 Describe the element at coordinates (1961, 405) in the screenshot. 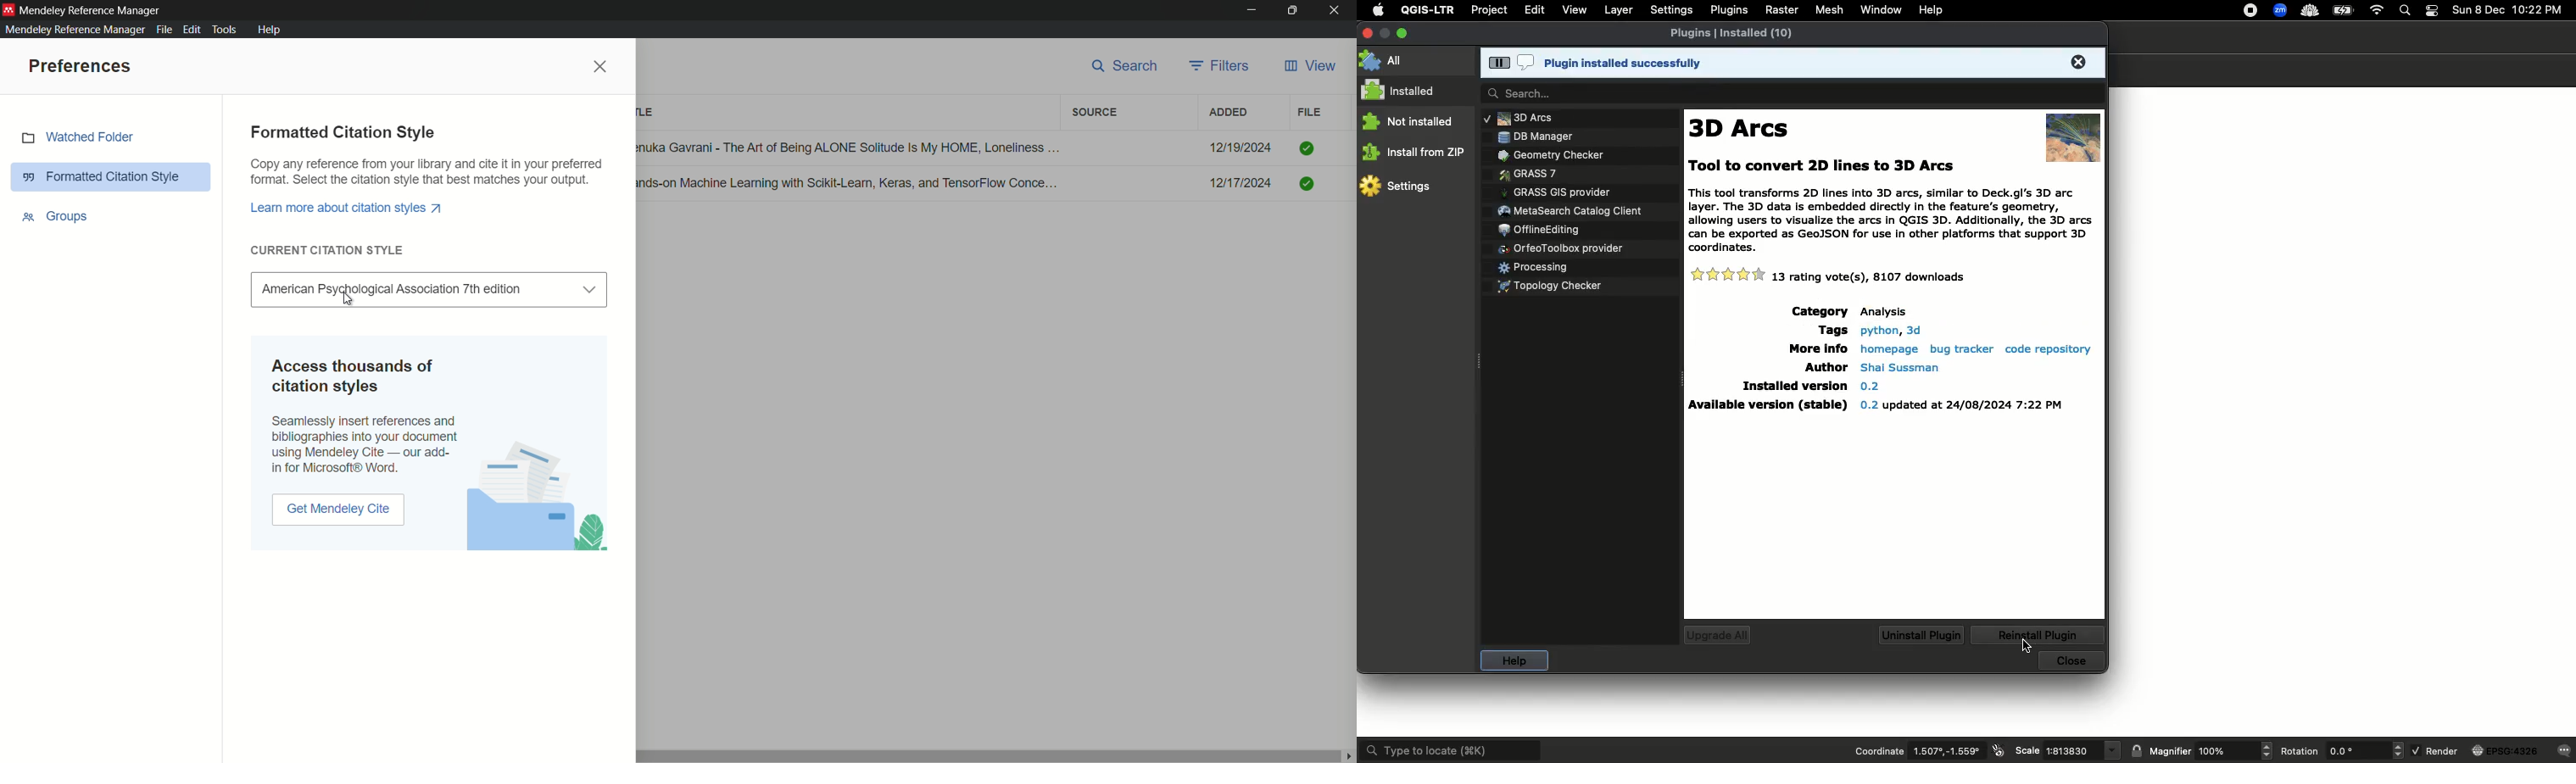

I see `version` at that location.